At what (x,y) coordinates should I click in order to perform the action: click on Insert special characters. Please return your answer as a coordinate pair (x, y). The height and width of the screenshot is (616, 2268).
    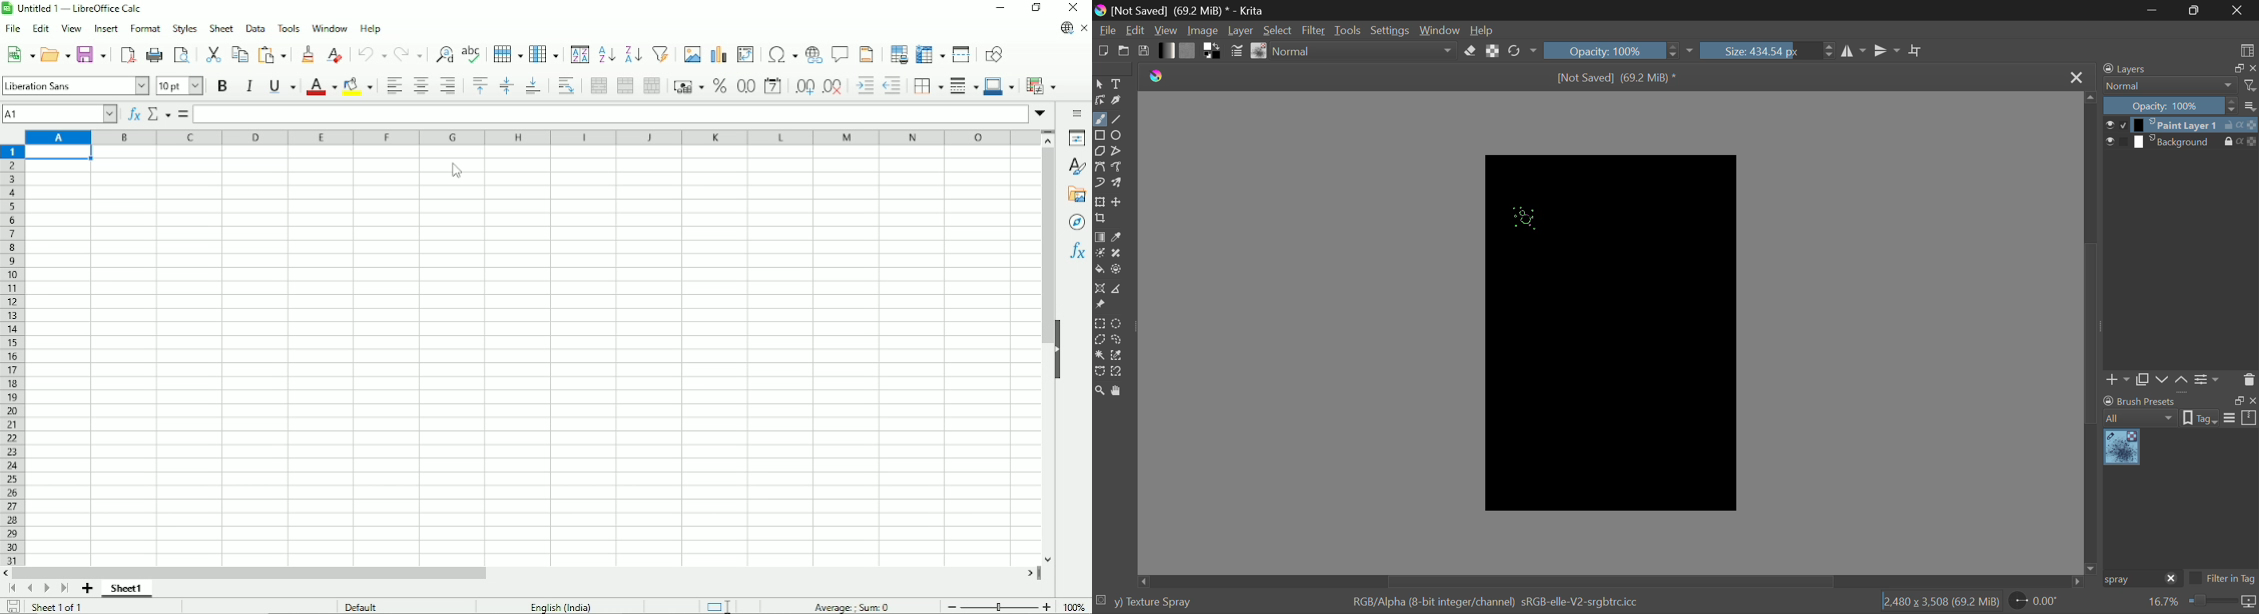
    Looking at the image, I should click on (781, 54).